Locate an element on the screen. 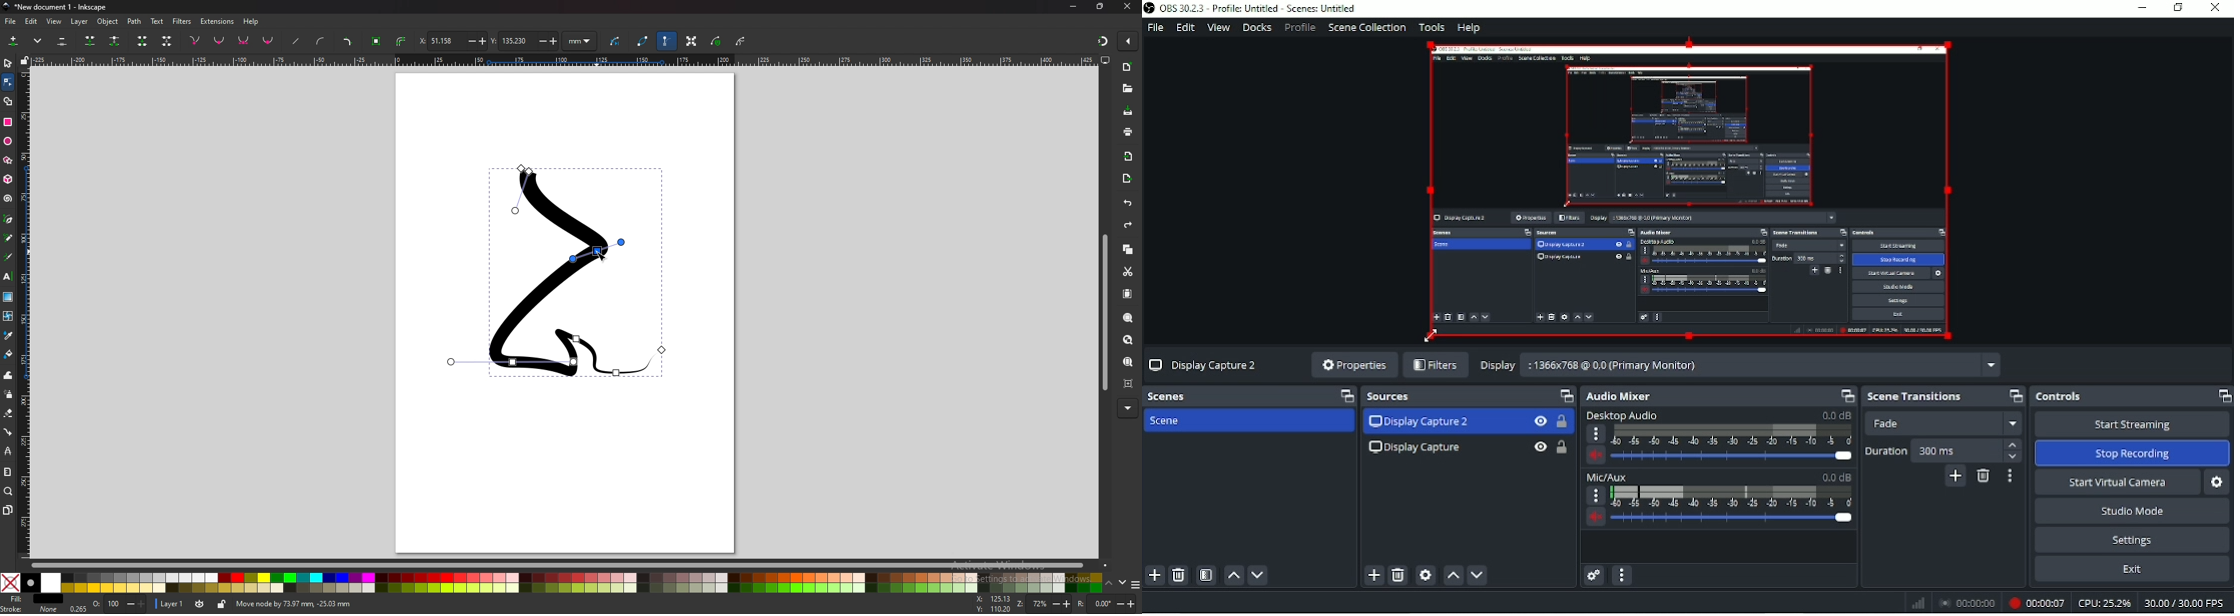  Close is located at coordinates (2216, 9).